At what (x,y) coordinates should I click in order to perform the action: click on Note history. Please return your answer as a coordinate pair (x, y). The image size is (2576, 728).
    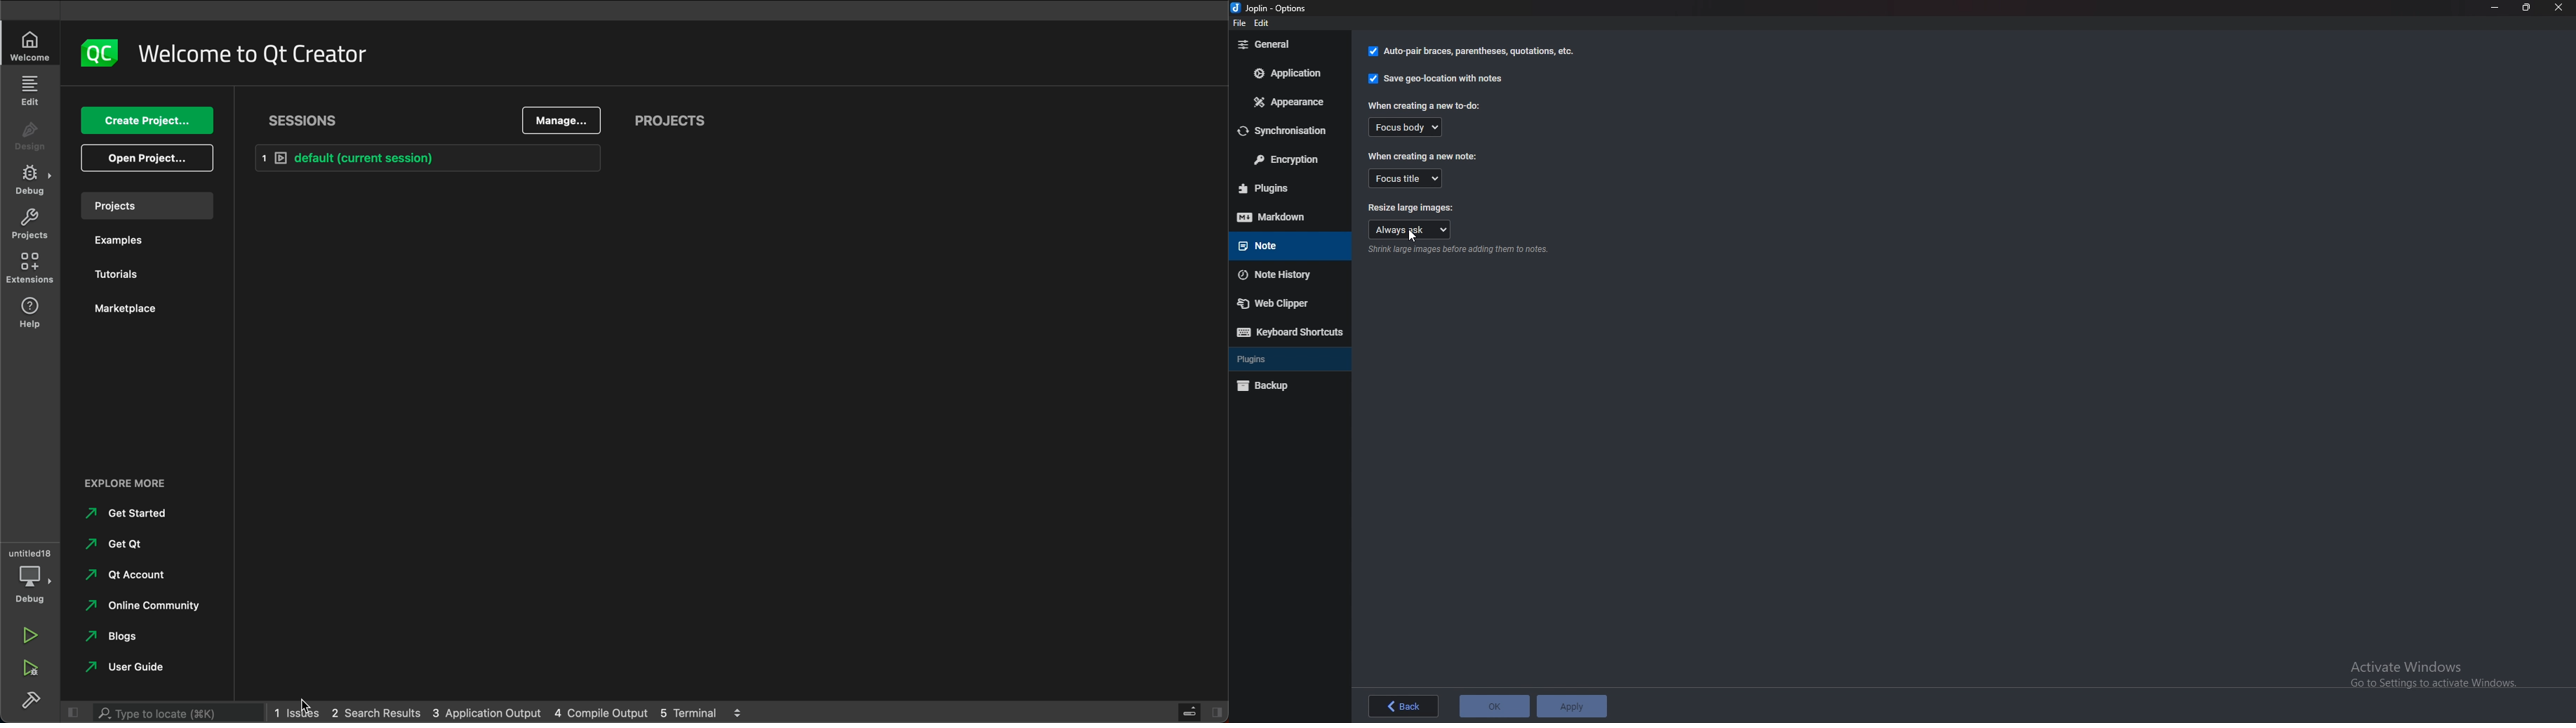
    Looking at the image, I should click on (1284, 275).